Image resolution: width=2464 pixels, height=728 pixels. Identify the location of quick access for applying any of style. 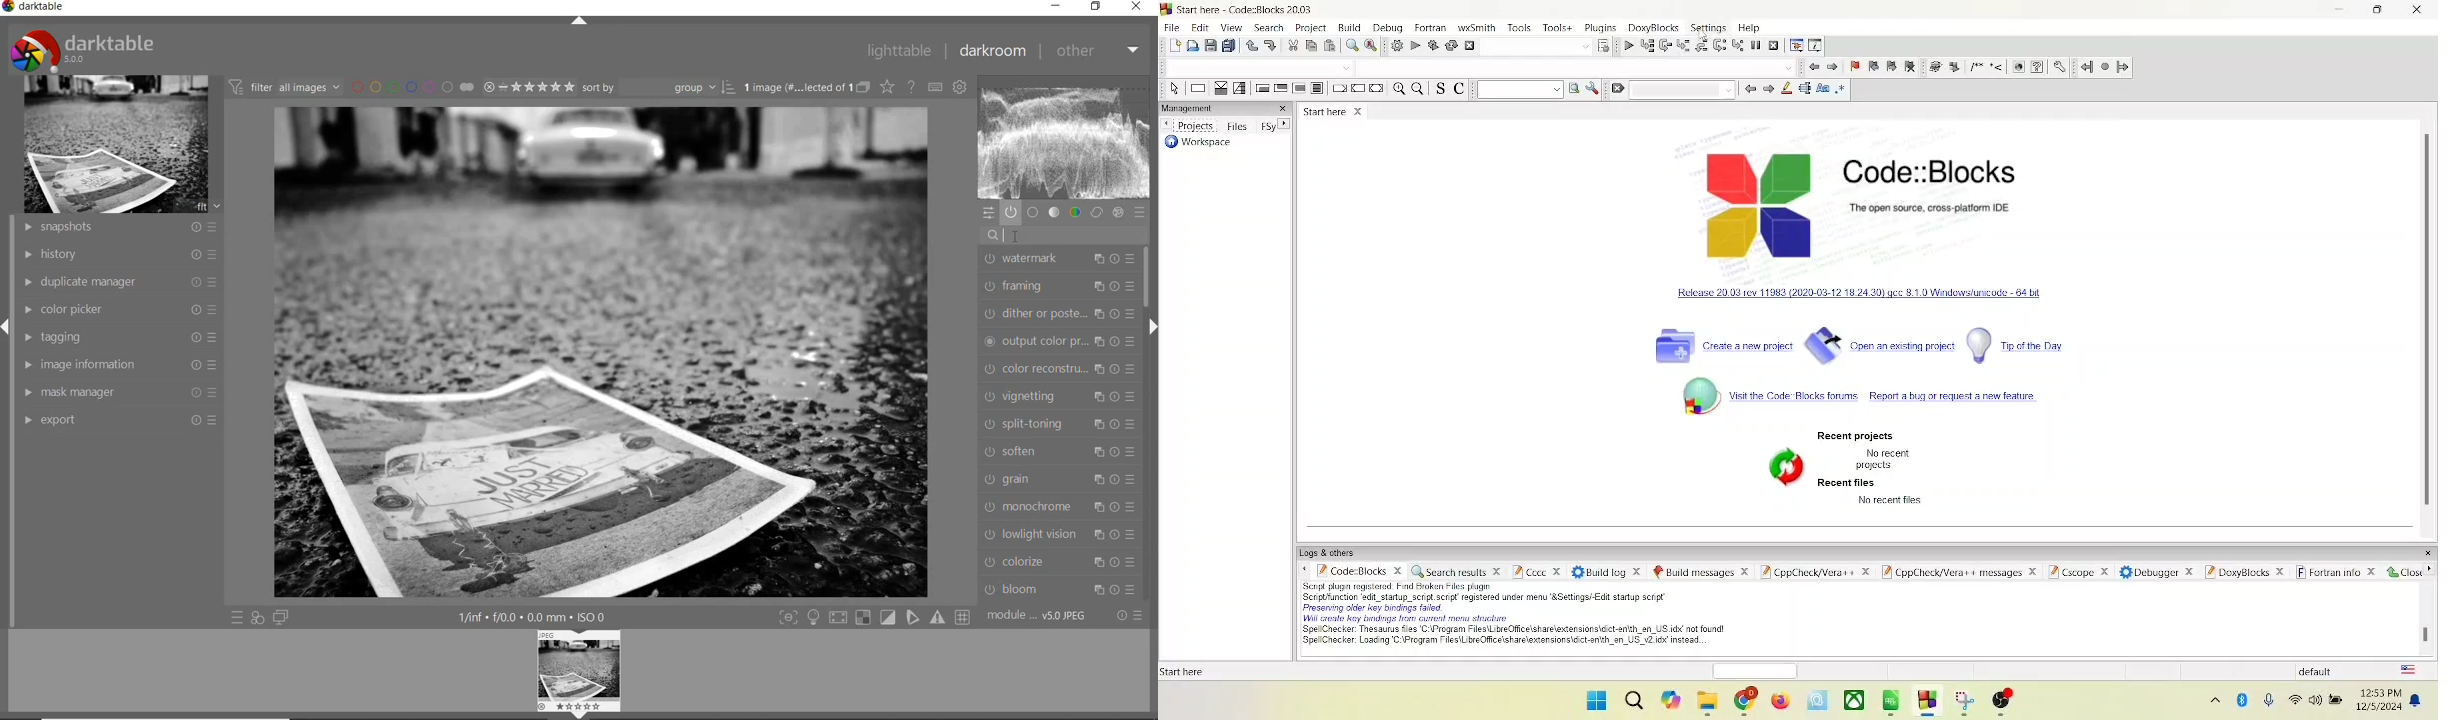
(257, 617).